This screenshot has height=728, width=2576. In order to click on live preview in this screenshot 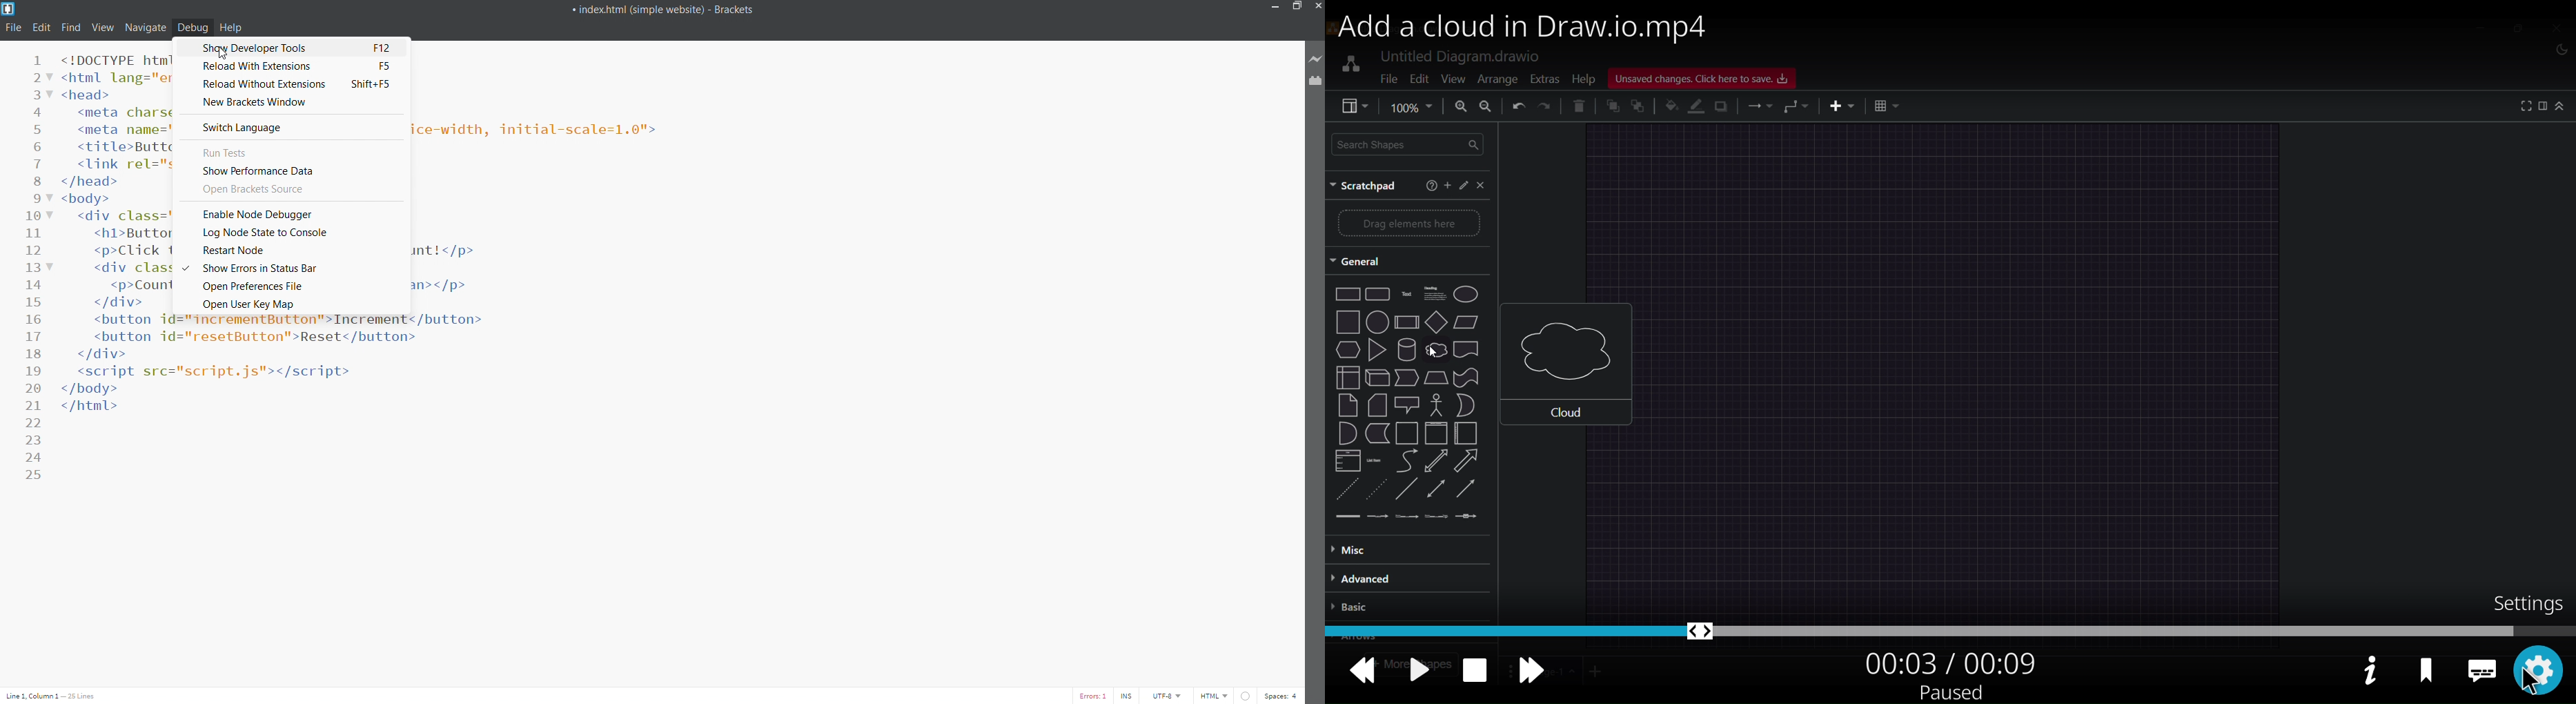, I will do `click(1314, 59)`.